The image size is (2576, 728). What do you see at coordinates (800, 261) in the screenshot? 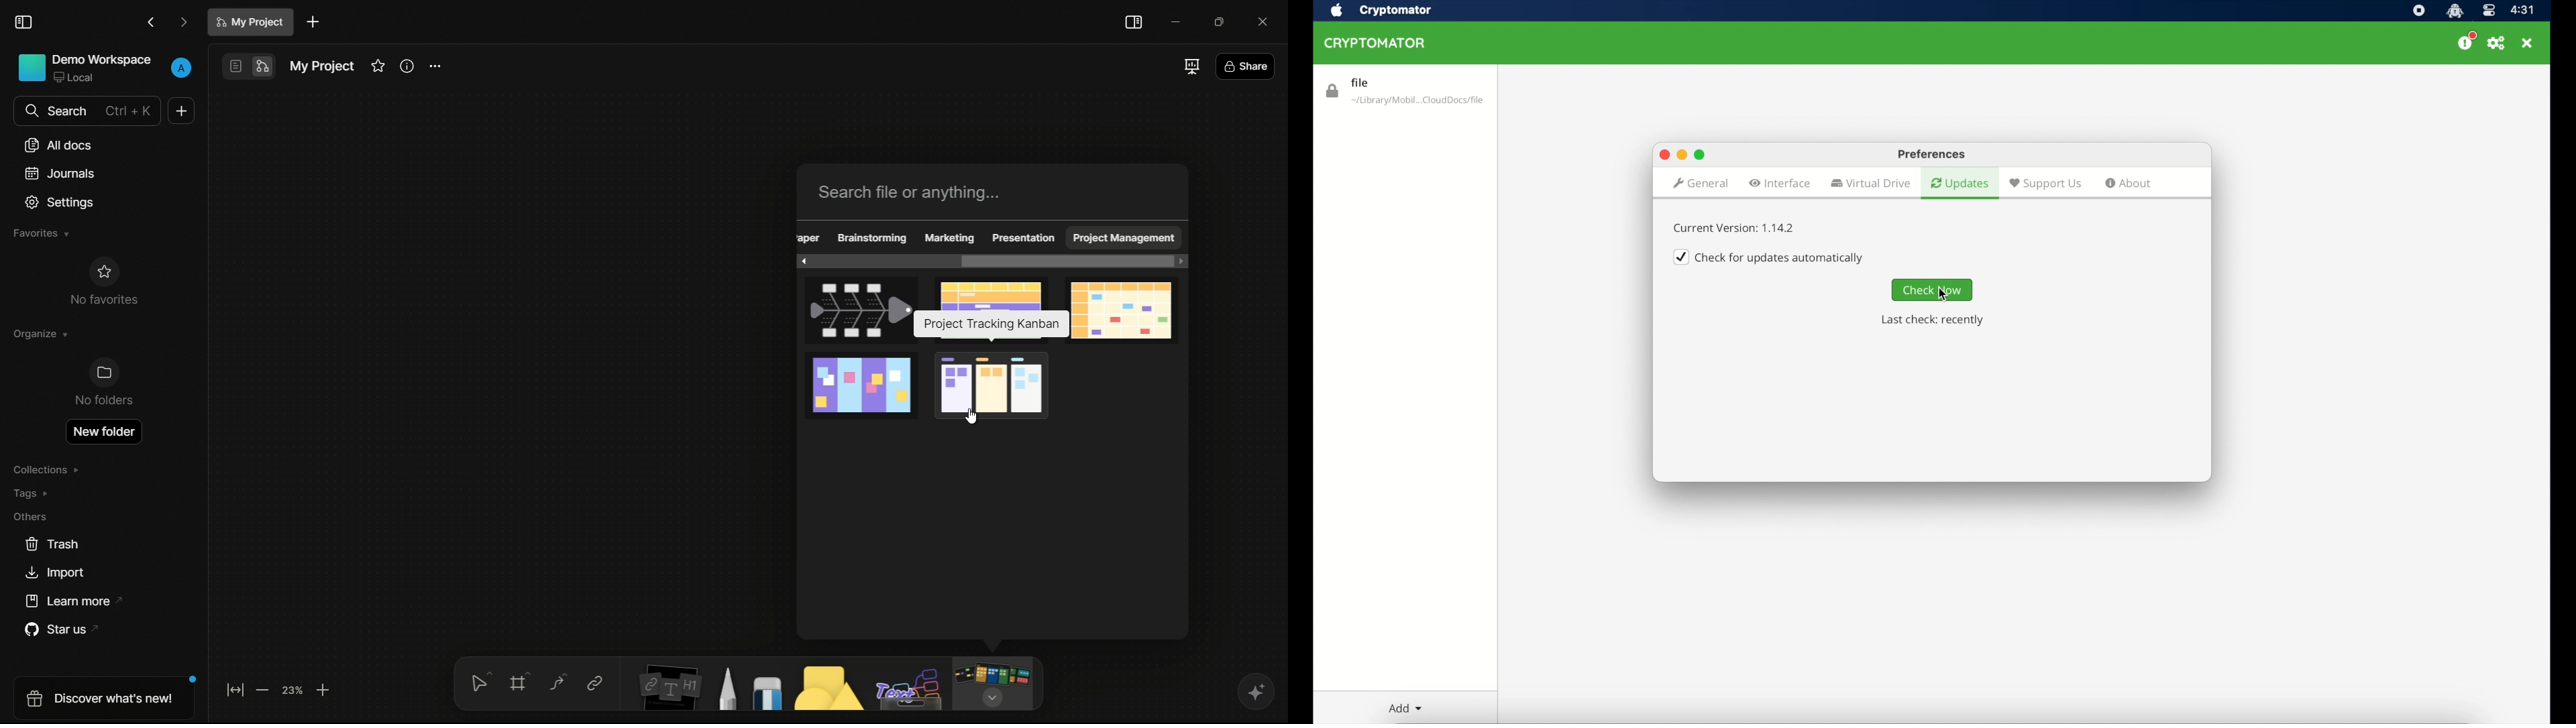
I see `scroll left` at bounding box center [800, 261].